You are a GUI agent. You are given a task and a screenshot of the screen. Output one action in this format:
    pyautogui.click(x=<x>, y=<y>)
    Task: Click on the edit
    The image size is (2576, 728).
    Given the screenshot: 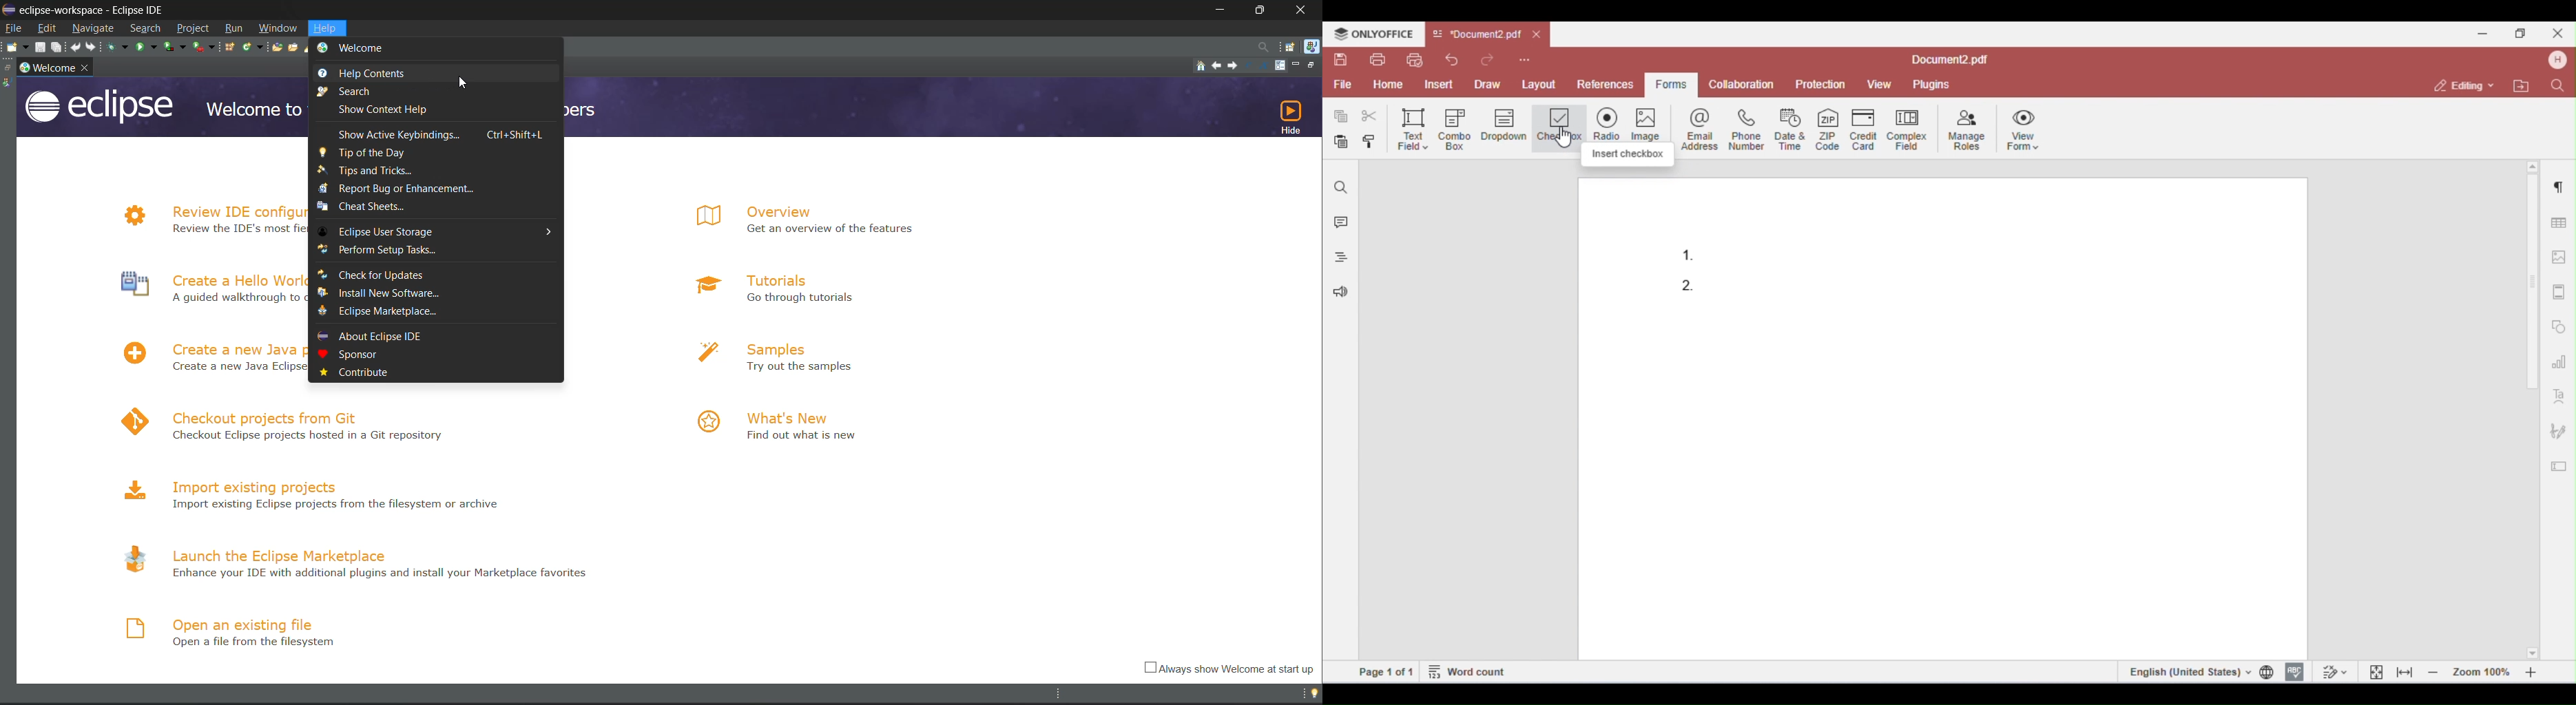 What is the action you would take?
    pyautogui.click(x=50, y=29)
    